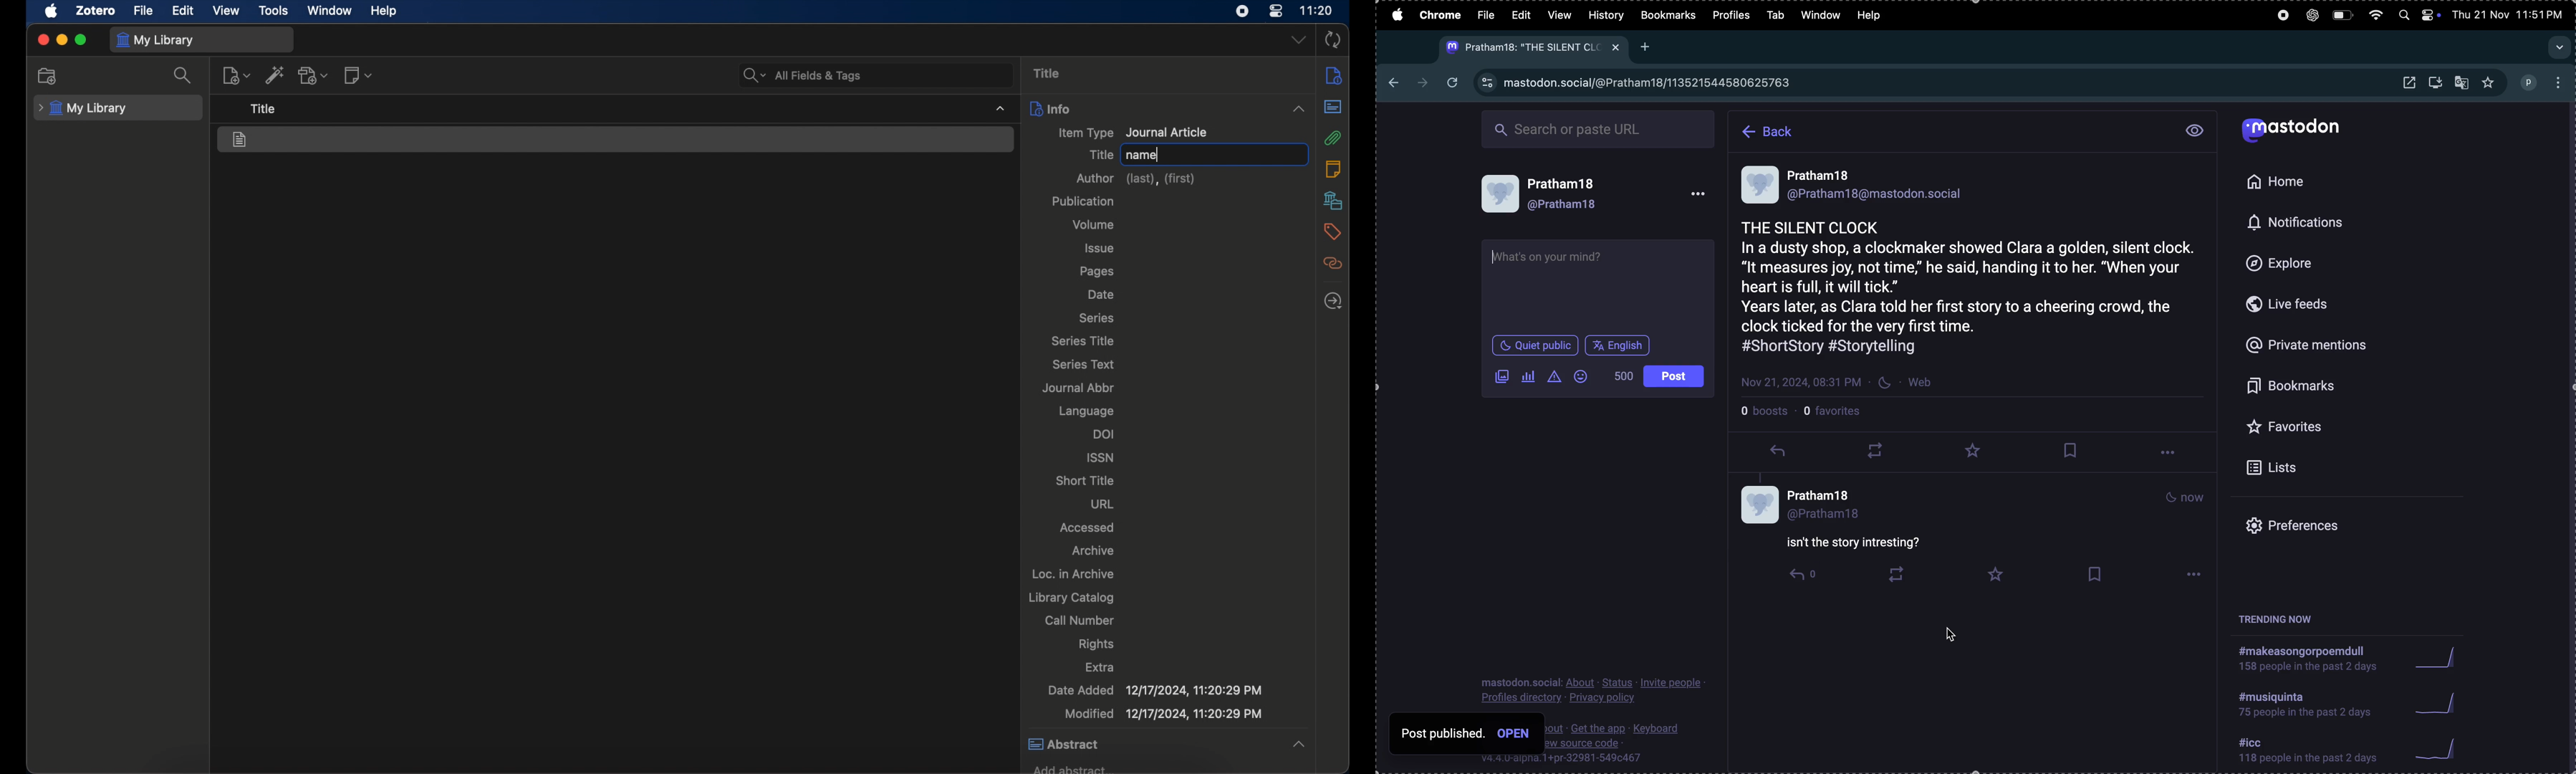 The image size is (2576, 784). What do you see at coordinates (60, 39) in the screenshot?
I see `minimize` at bounding box center [60, 39].